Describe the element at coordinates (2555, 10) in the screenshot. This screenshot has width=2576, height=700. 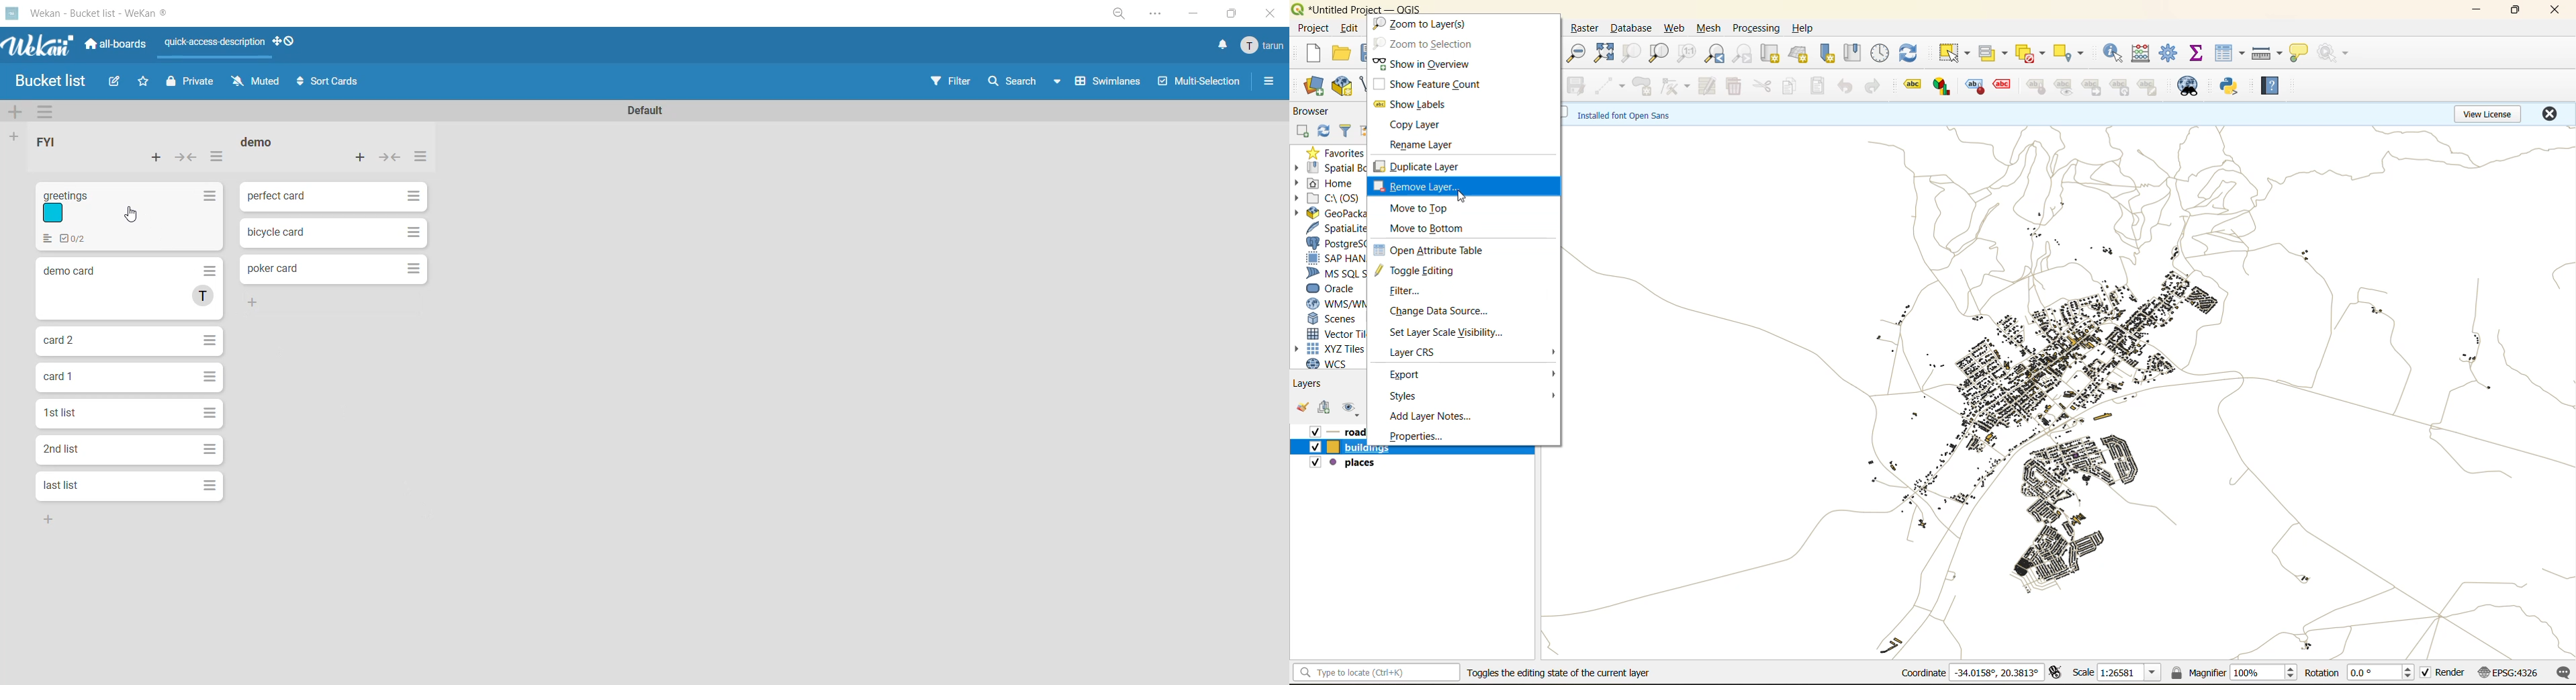
I see `close` at that location.